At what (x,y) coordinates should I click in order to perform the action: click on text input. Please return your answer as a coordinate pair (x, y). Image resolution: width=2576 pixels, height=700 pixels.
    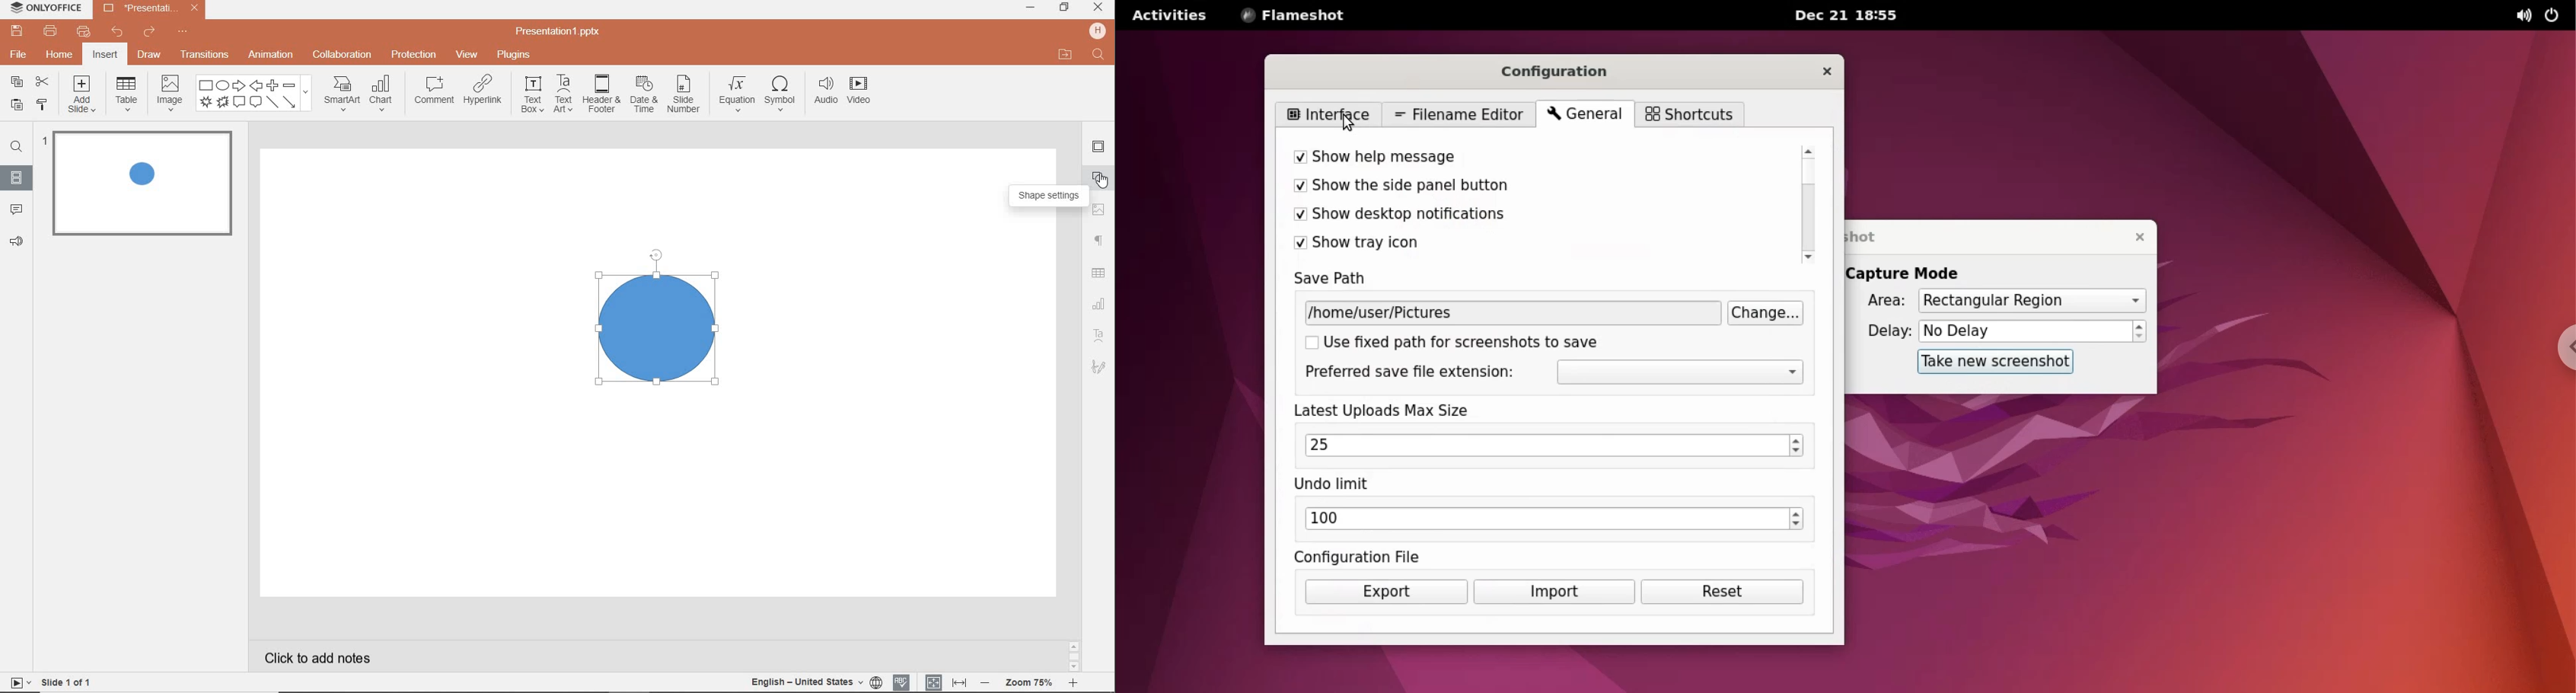
    Looking at the image, I should click on (1099, 56).